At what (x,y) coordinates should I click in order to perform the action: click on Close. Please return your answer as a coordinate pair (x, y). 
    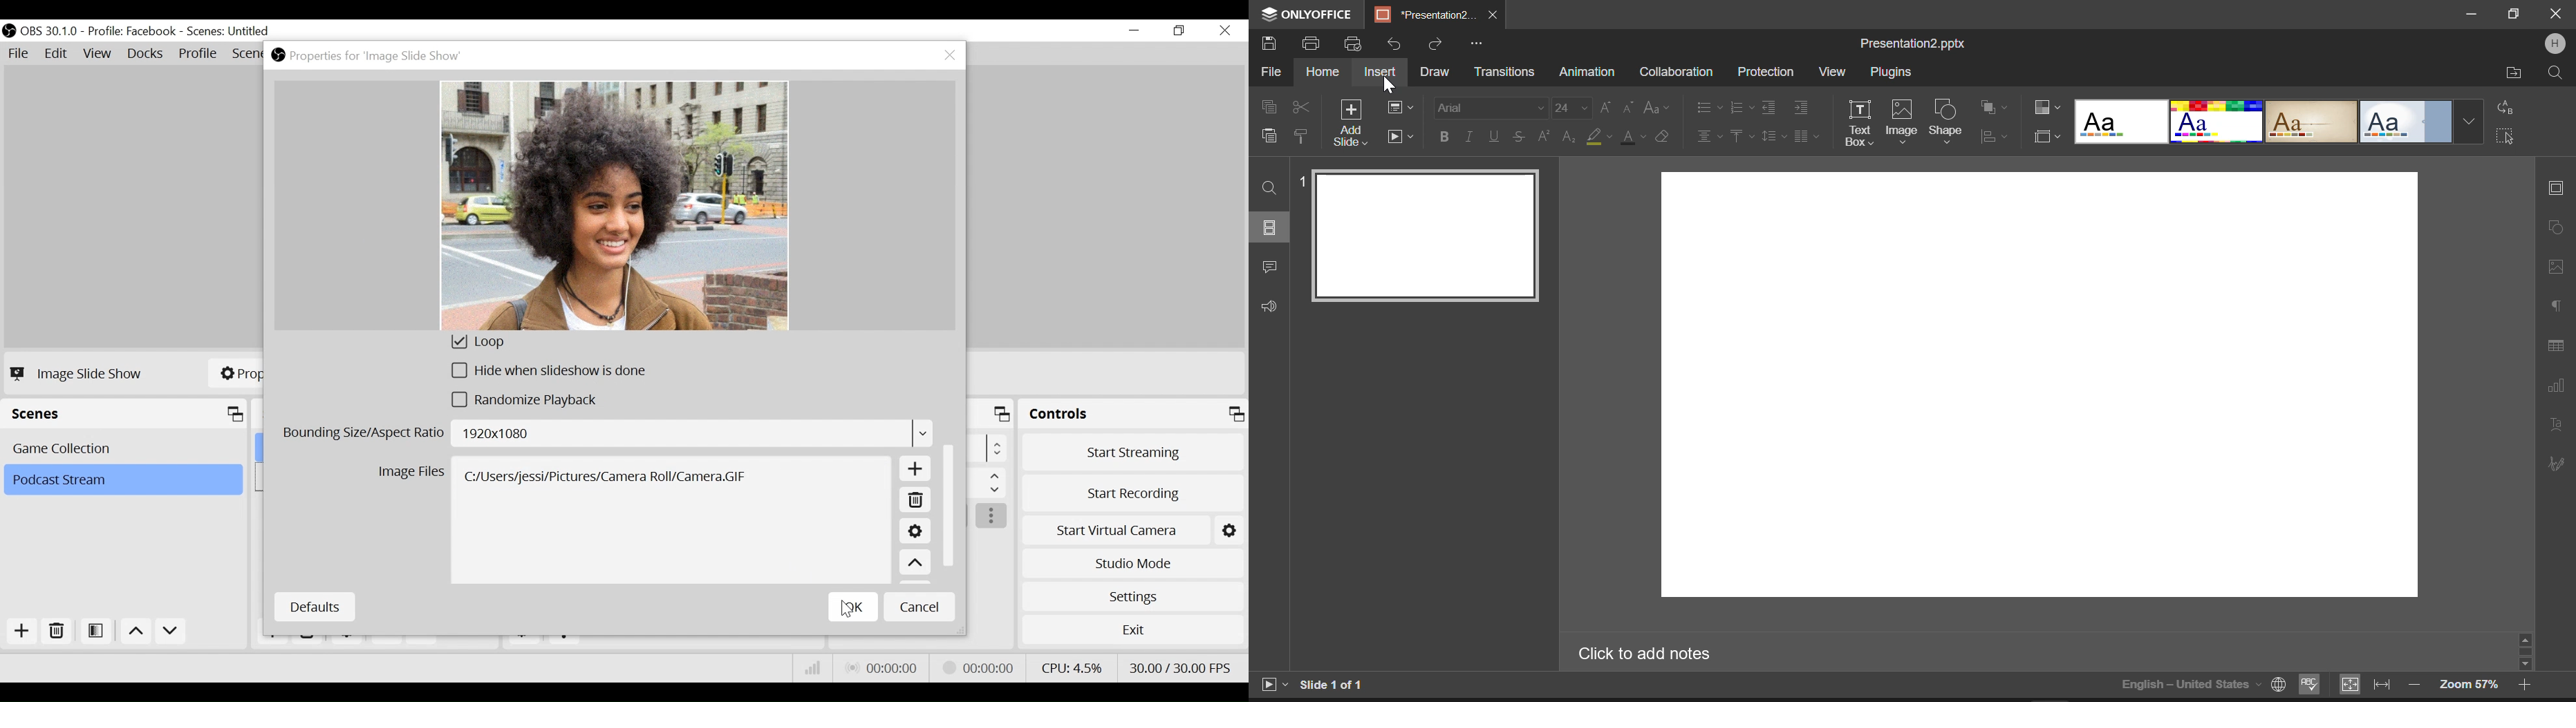
    Looking at the image, I should click on (950, 56).